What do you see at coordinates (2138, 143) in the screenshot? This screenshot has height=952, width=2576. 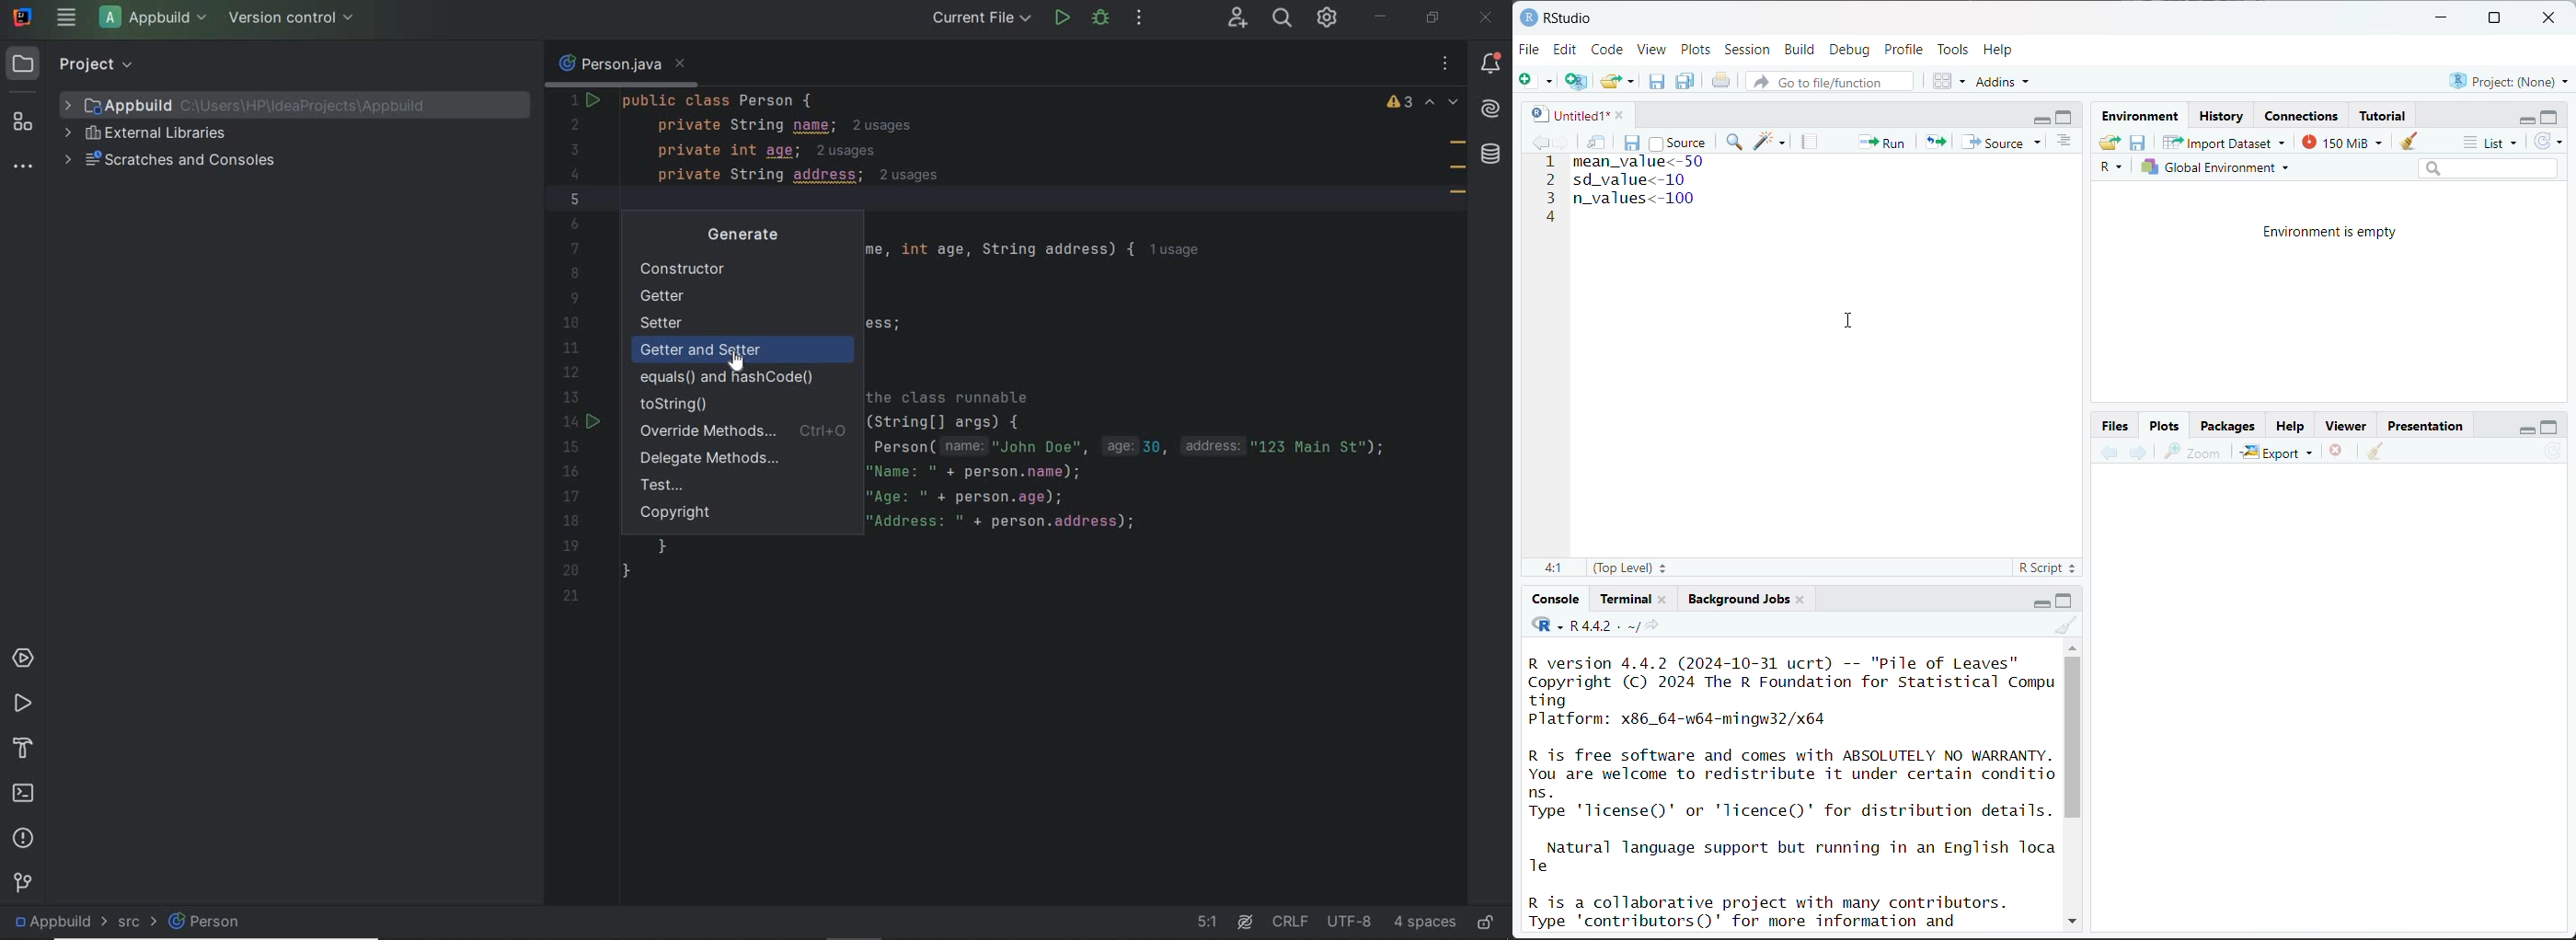 I see `save workspace as` at bounding box center [2138, 143].